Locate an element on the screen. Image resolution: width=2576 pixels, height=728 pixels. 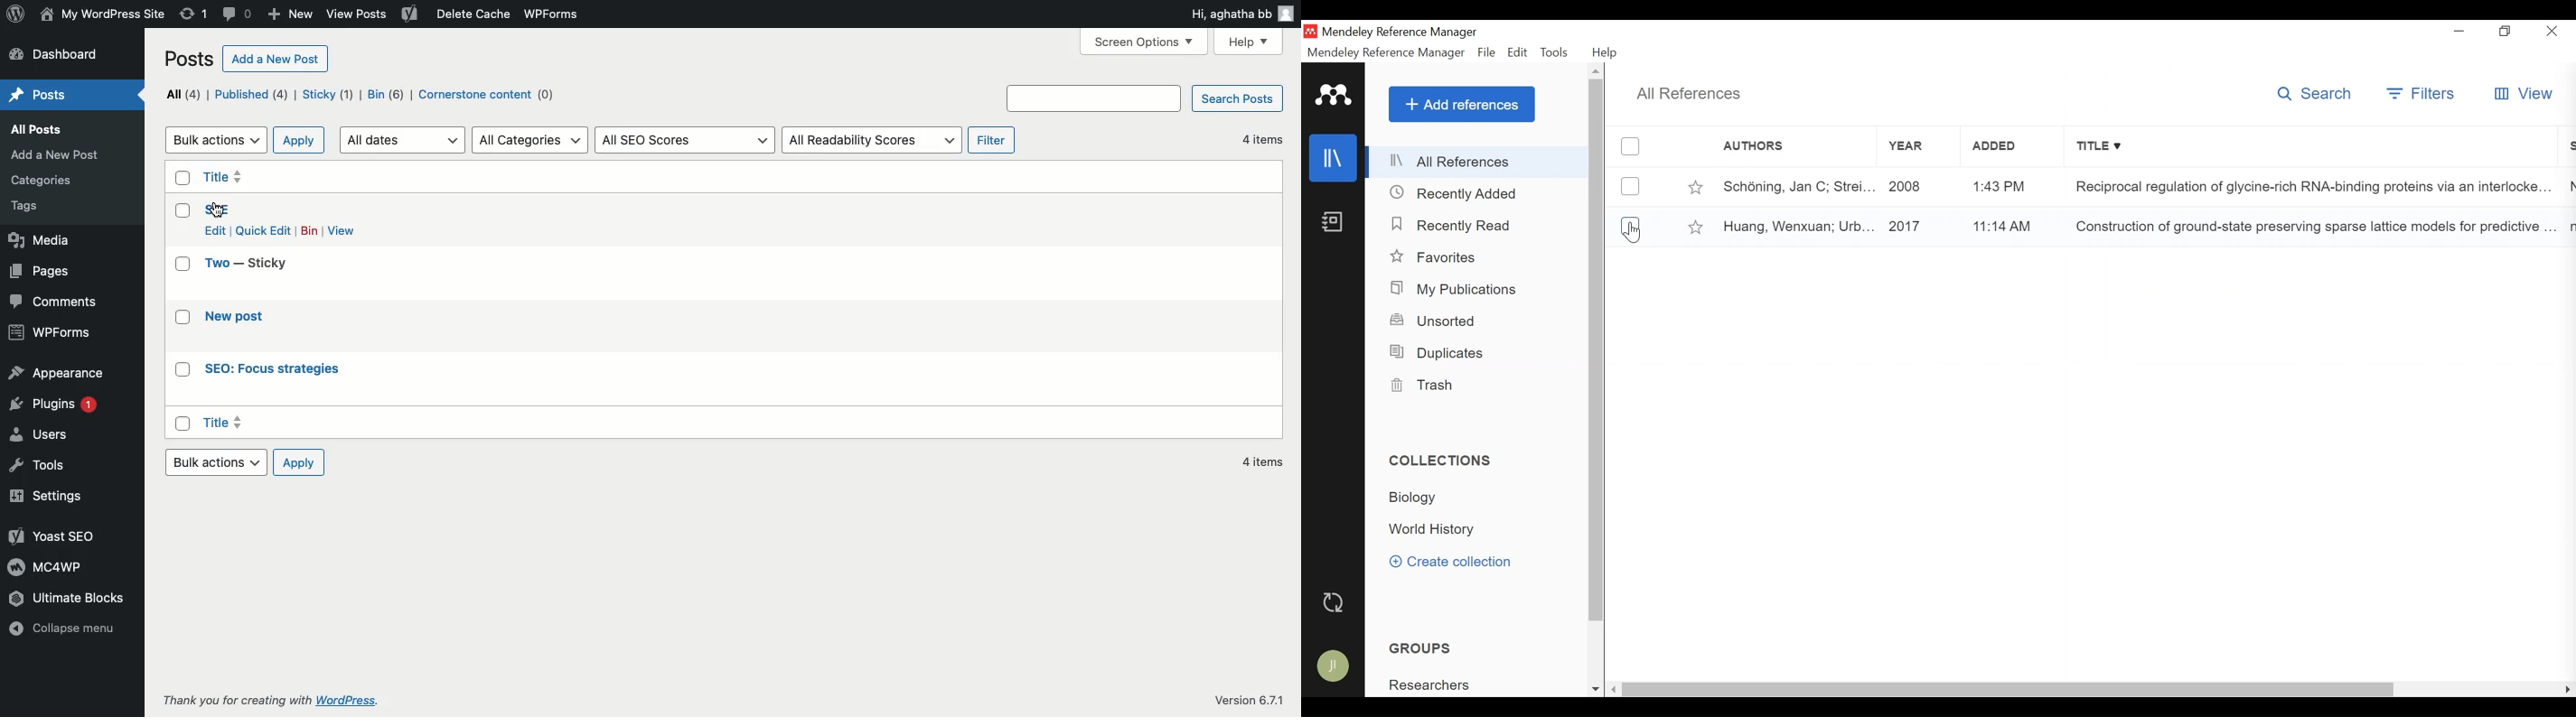
Search is located at coordinates (2315, 95).